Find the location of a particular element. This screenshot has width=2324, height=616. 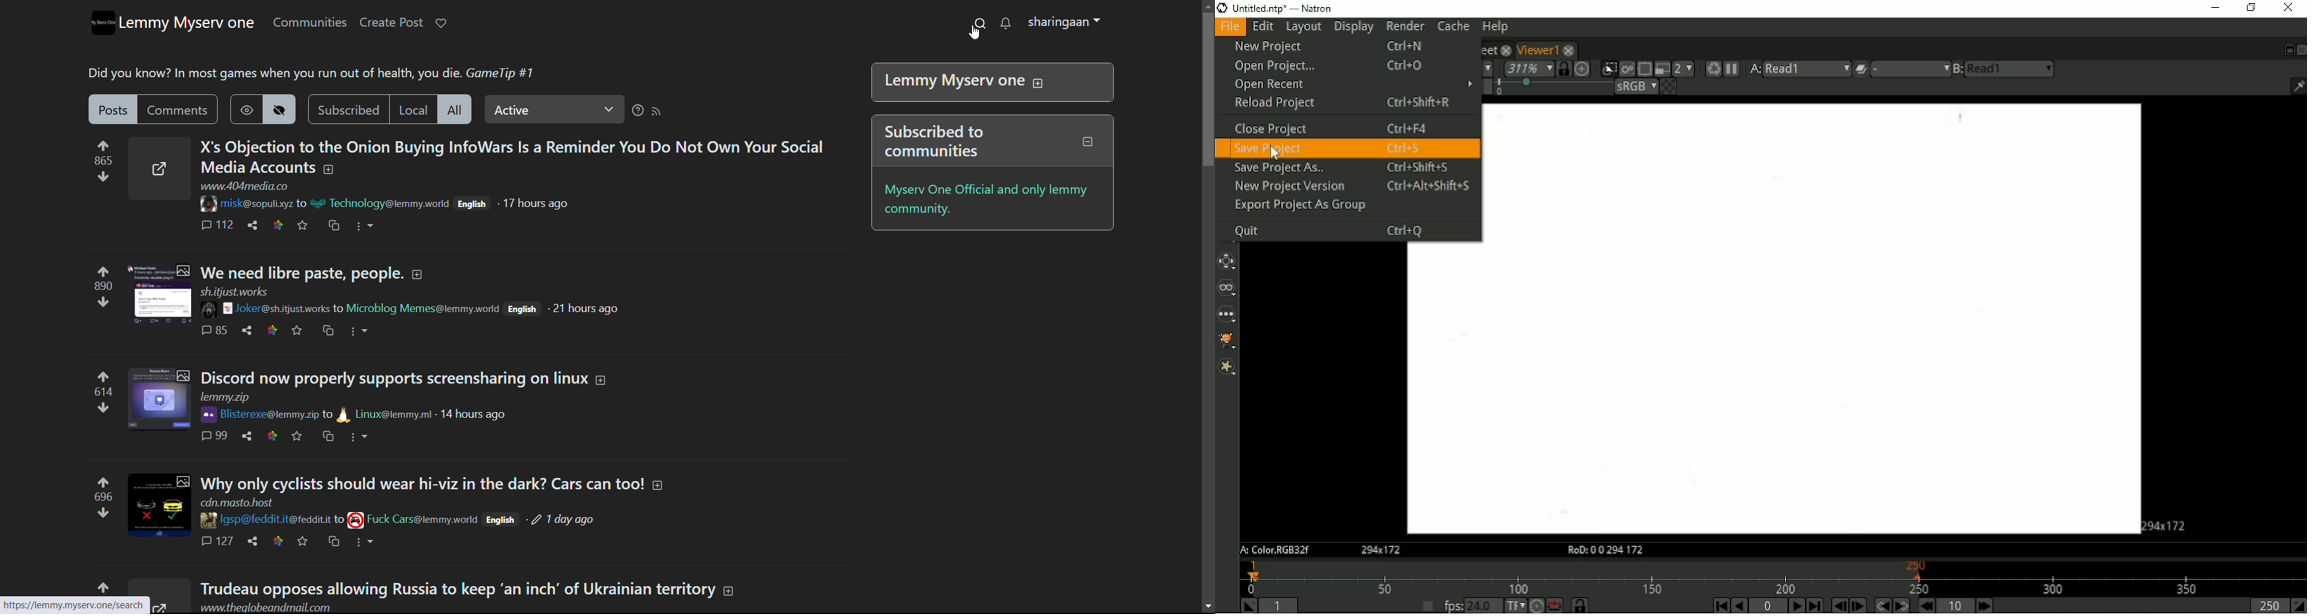

read1 is located at coordinates (1807, 69).